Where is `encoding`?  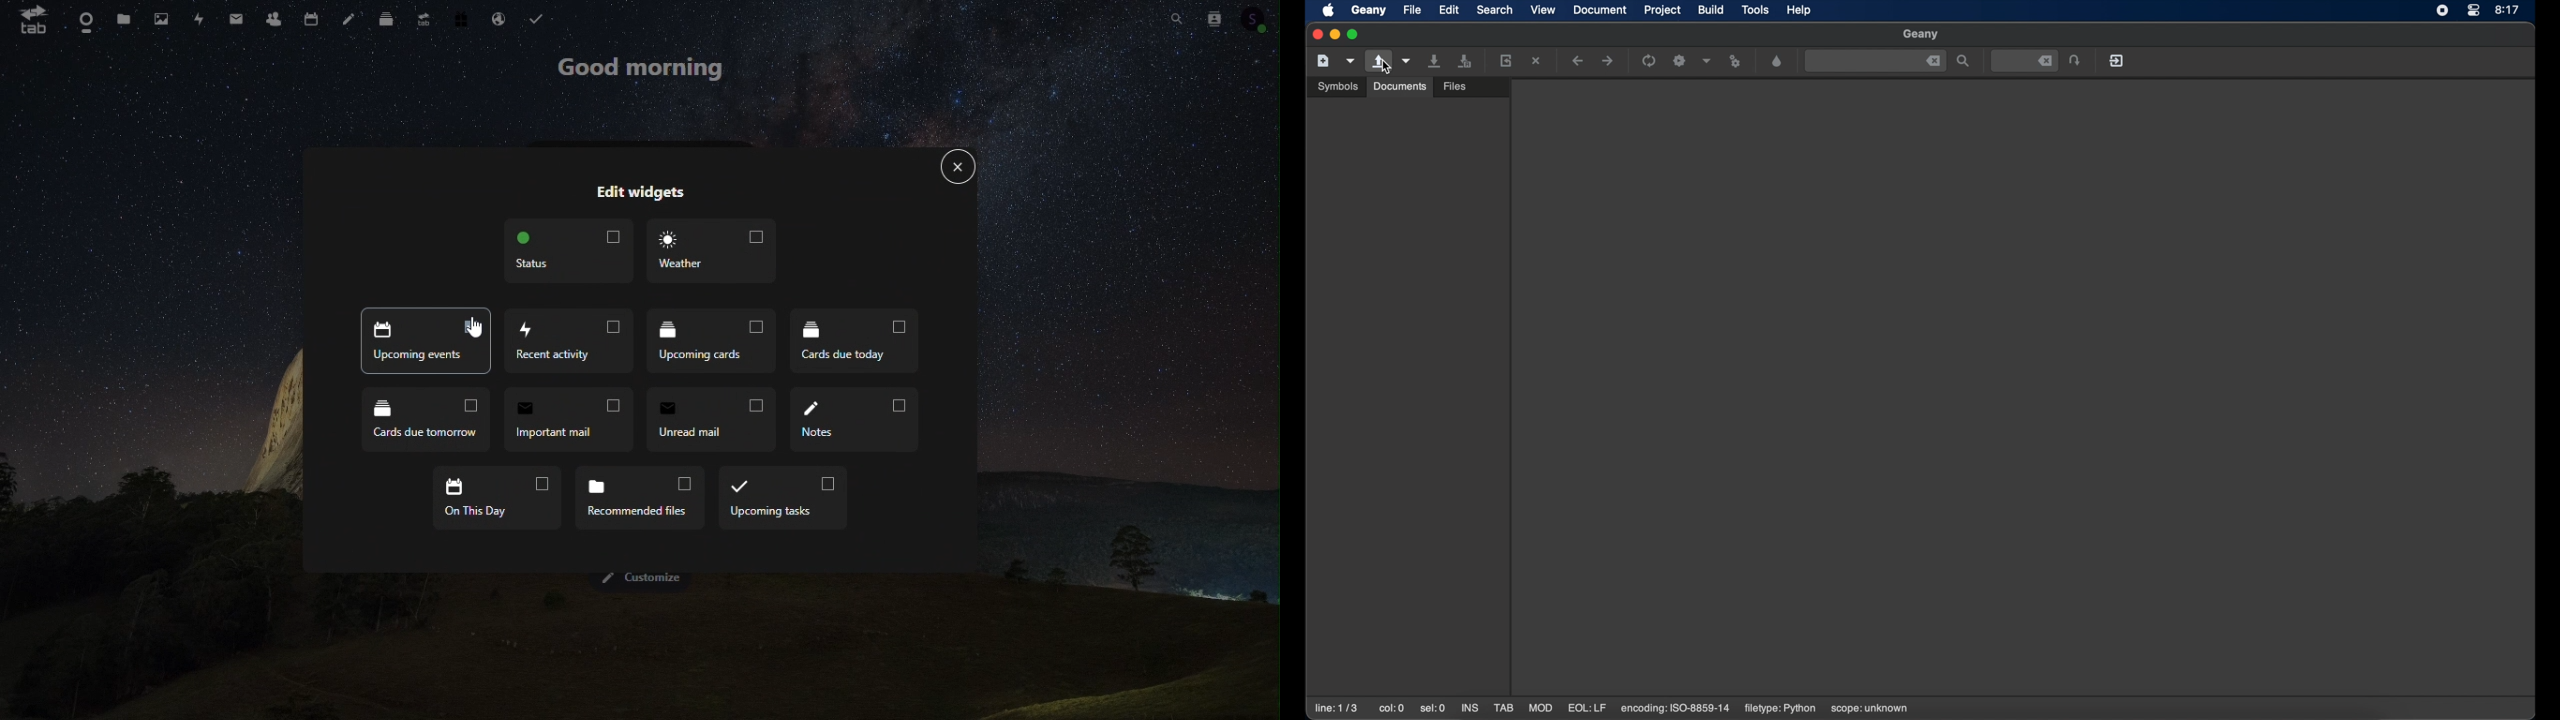 encoding is located at coordinates (1676, 709).